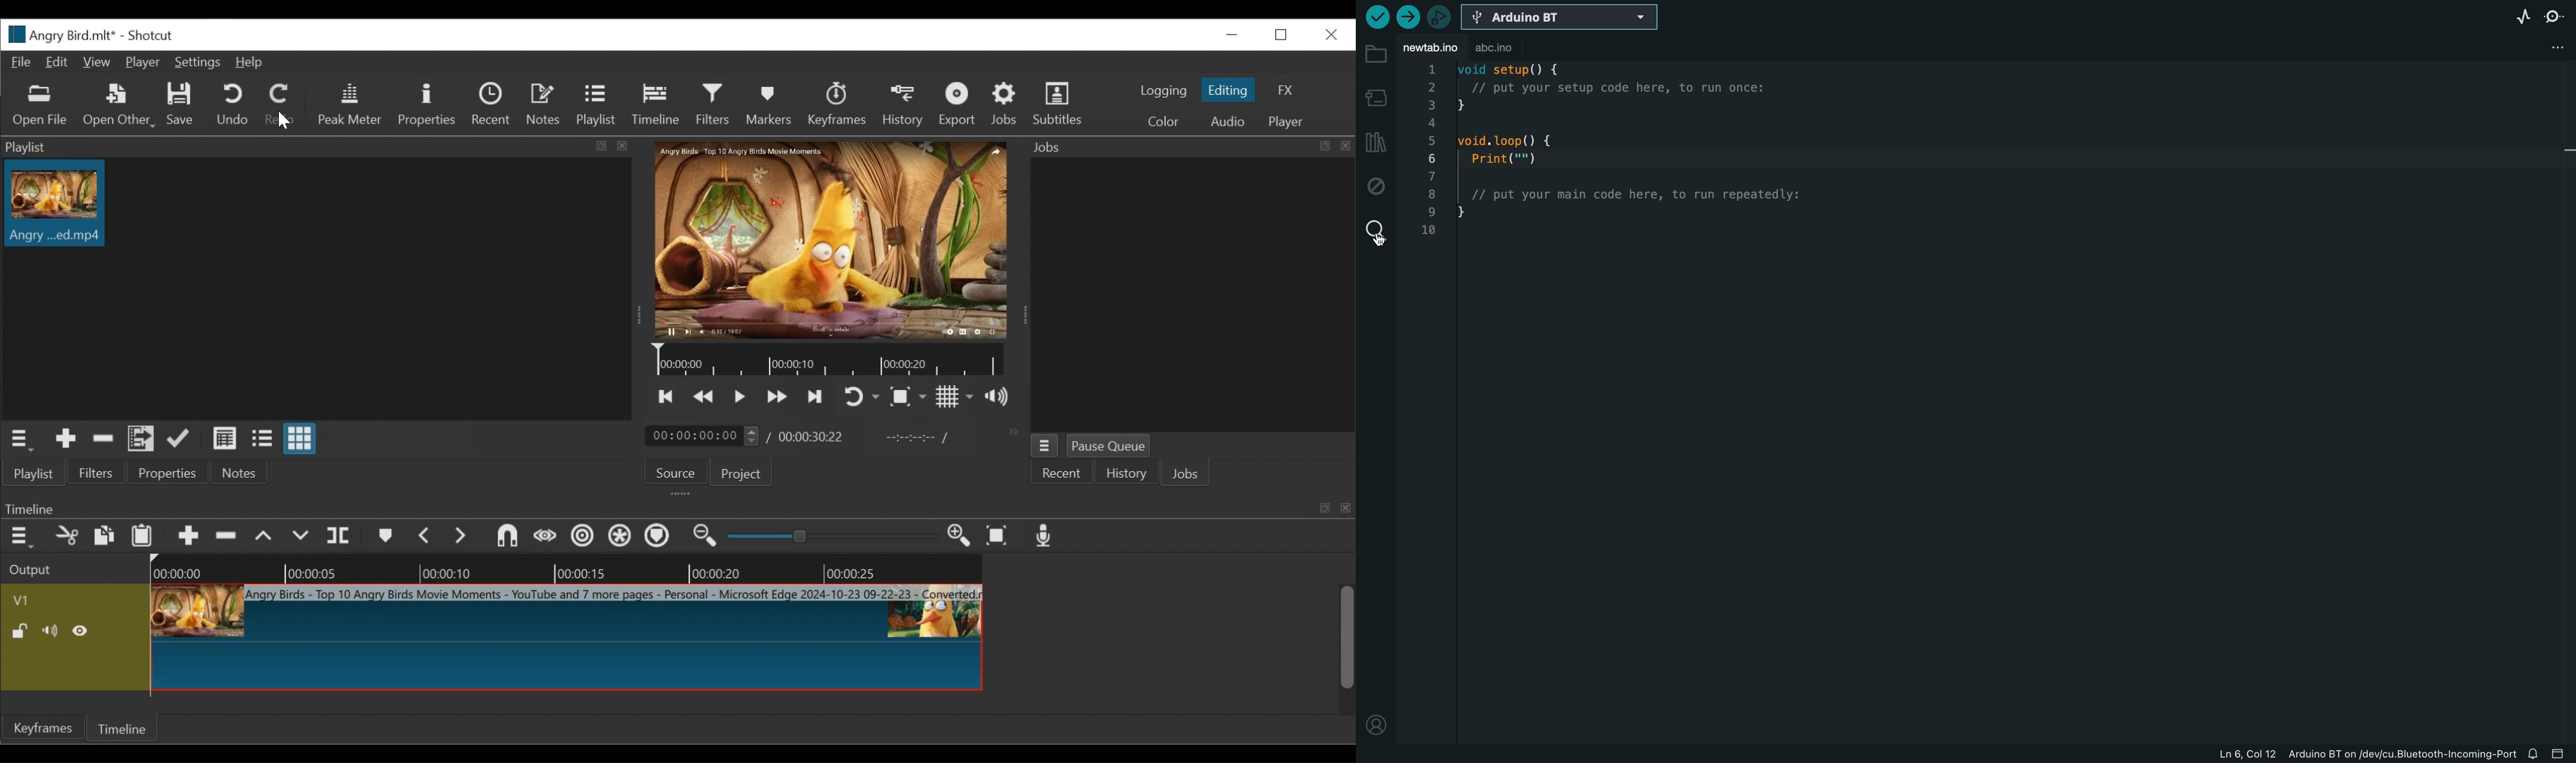  What do you see at coordinates (955, 396) in the screenshot?
I see `Toggle display grid on the player` at bounding box center [955, 396].